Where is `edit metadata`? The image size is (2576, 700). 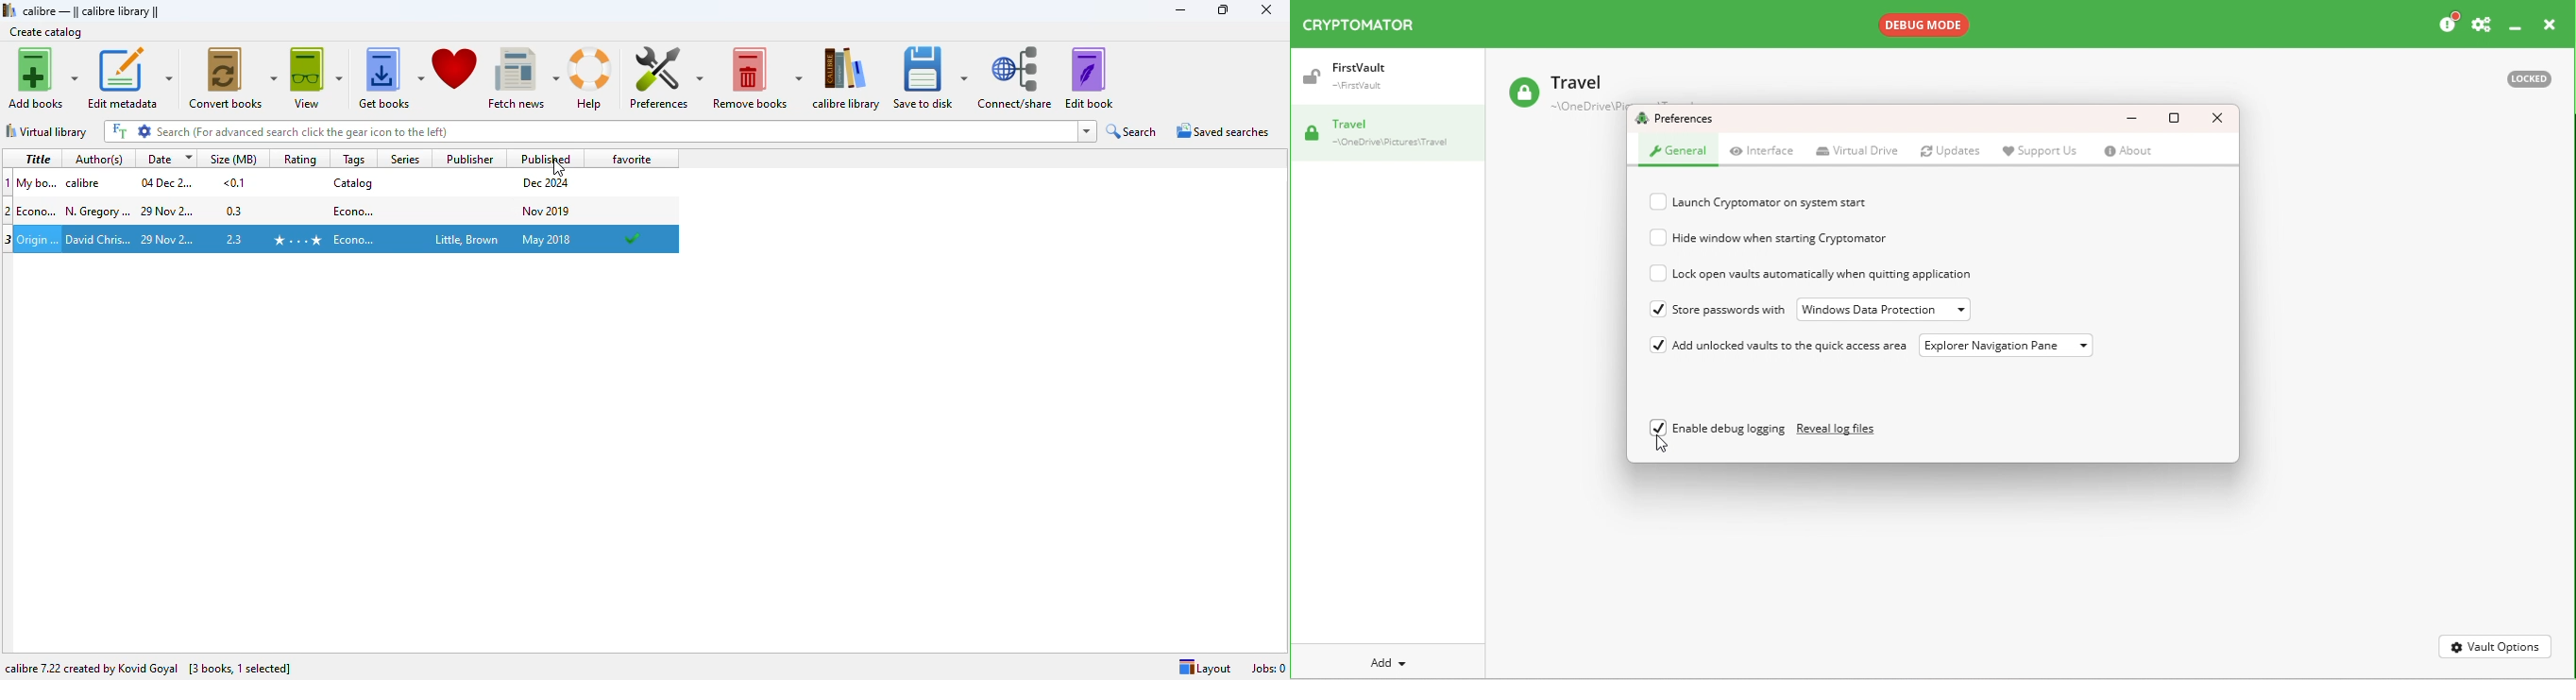 edit metadata is located at coordinates (131, 79).